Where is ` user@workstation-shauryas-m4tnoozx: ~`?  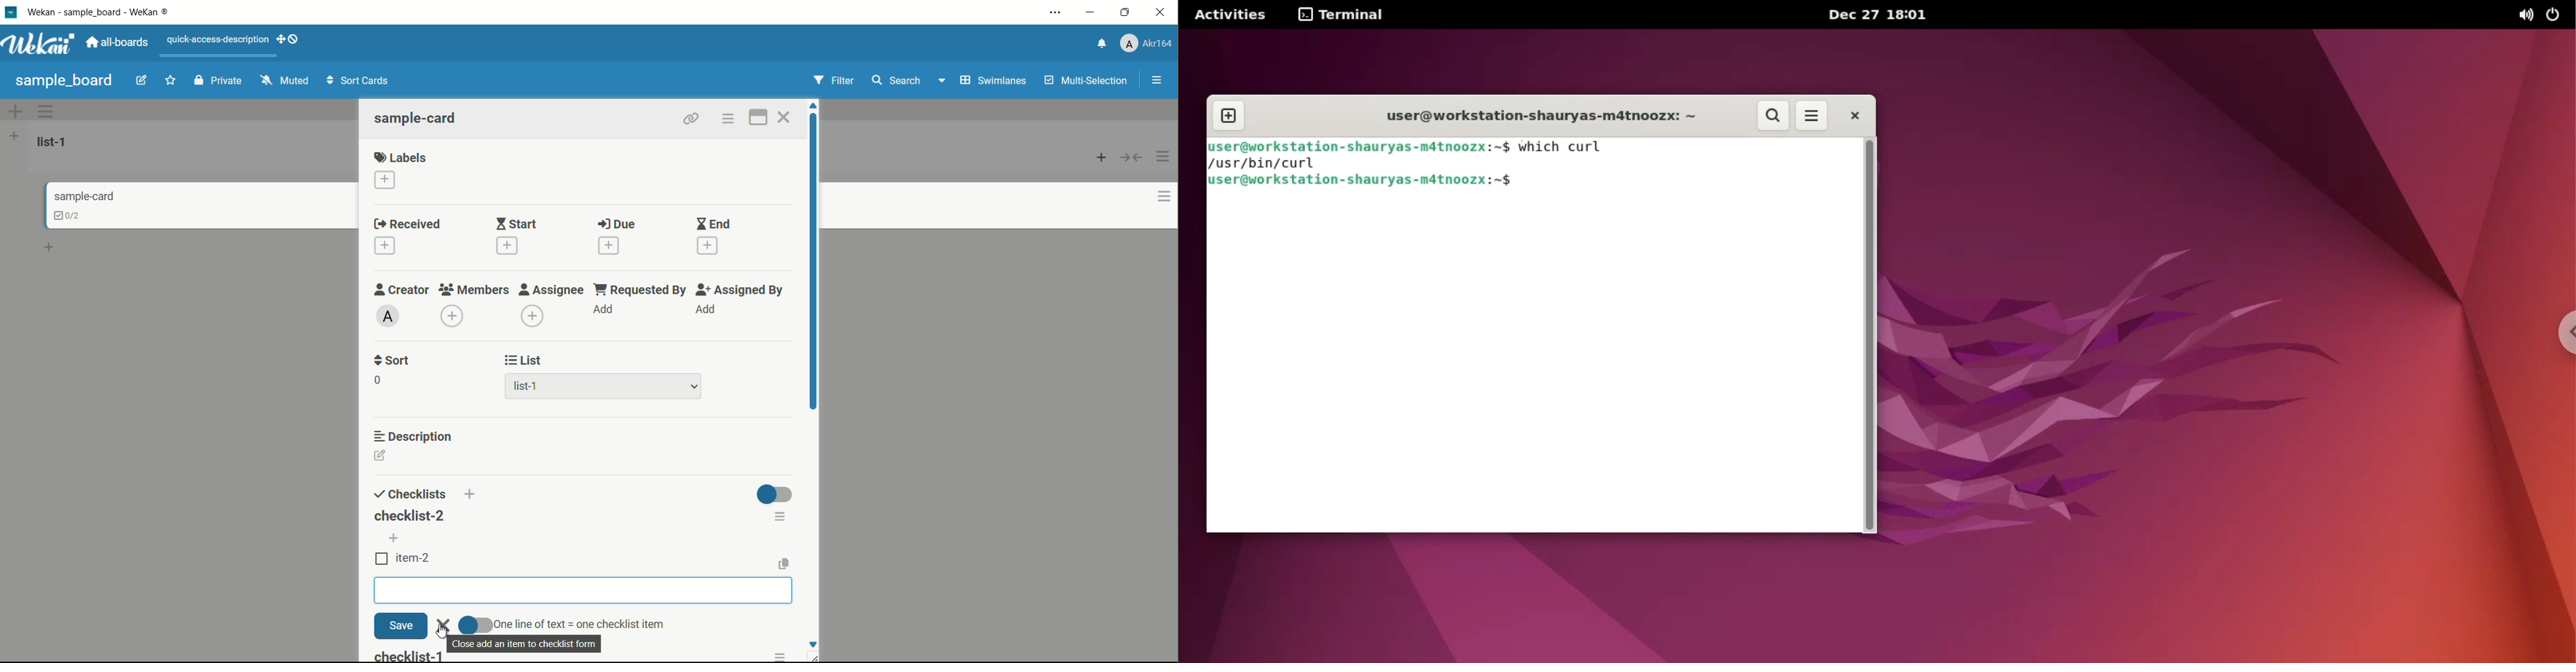
 user@workstation-shauryas-m4tnoozx: ~ is located at coordinates (1360, 181).